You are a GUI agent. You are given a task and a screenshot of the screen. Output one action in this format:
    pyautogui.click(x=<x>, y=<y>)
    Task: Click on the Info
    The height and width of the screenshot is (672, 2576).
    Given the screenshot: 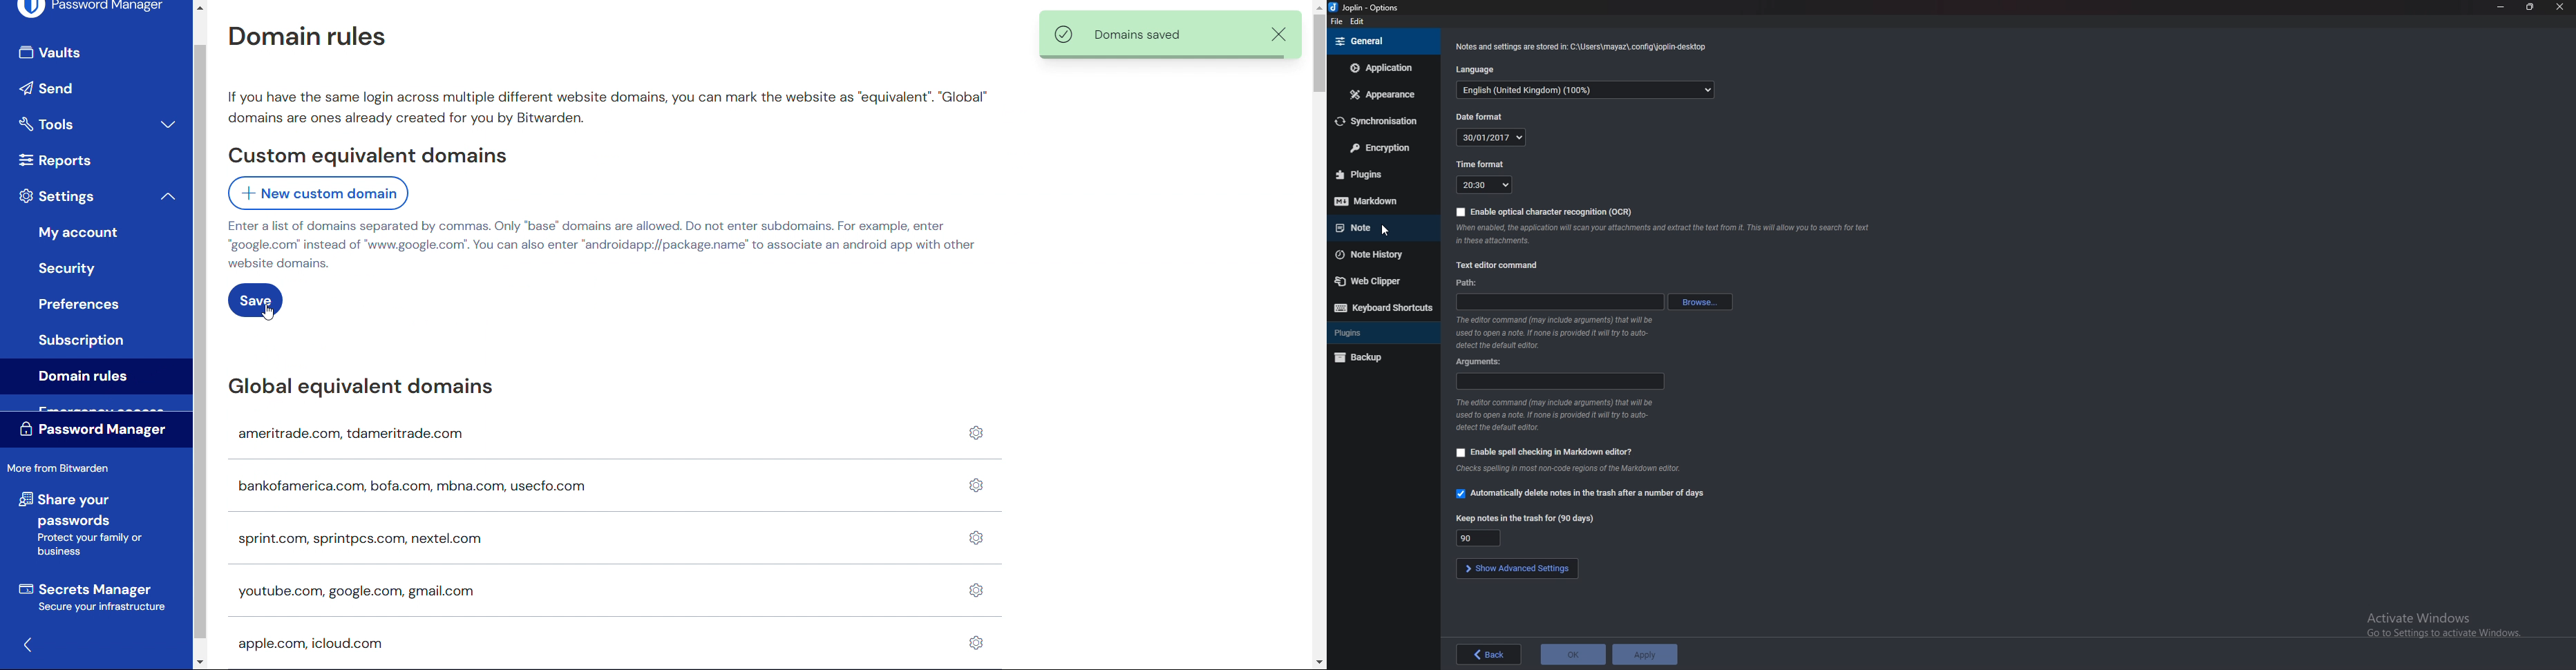 What is the action you would take?
    pyautogui.click(x=1556, y=416)
    